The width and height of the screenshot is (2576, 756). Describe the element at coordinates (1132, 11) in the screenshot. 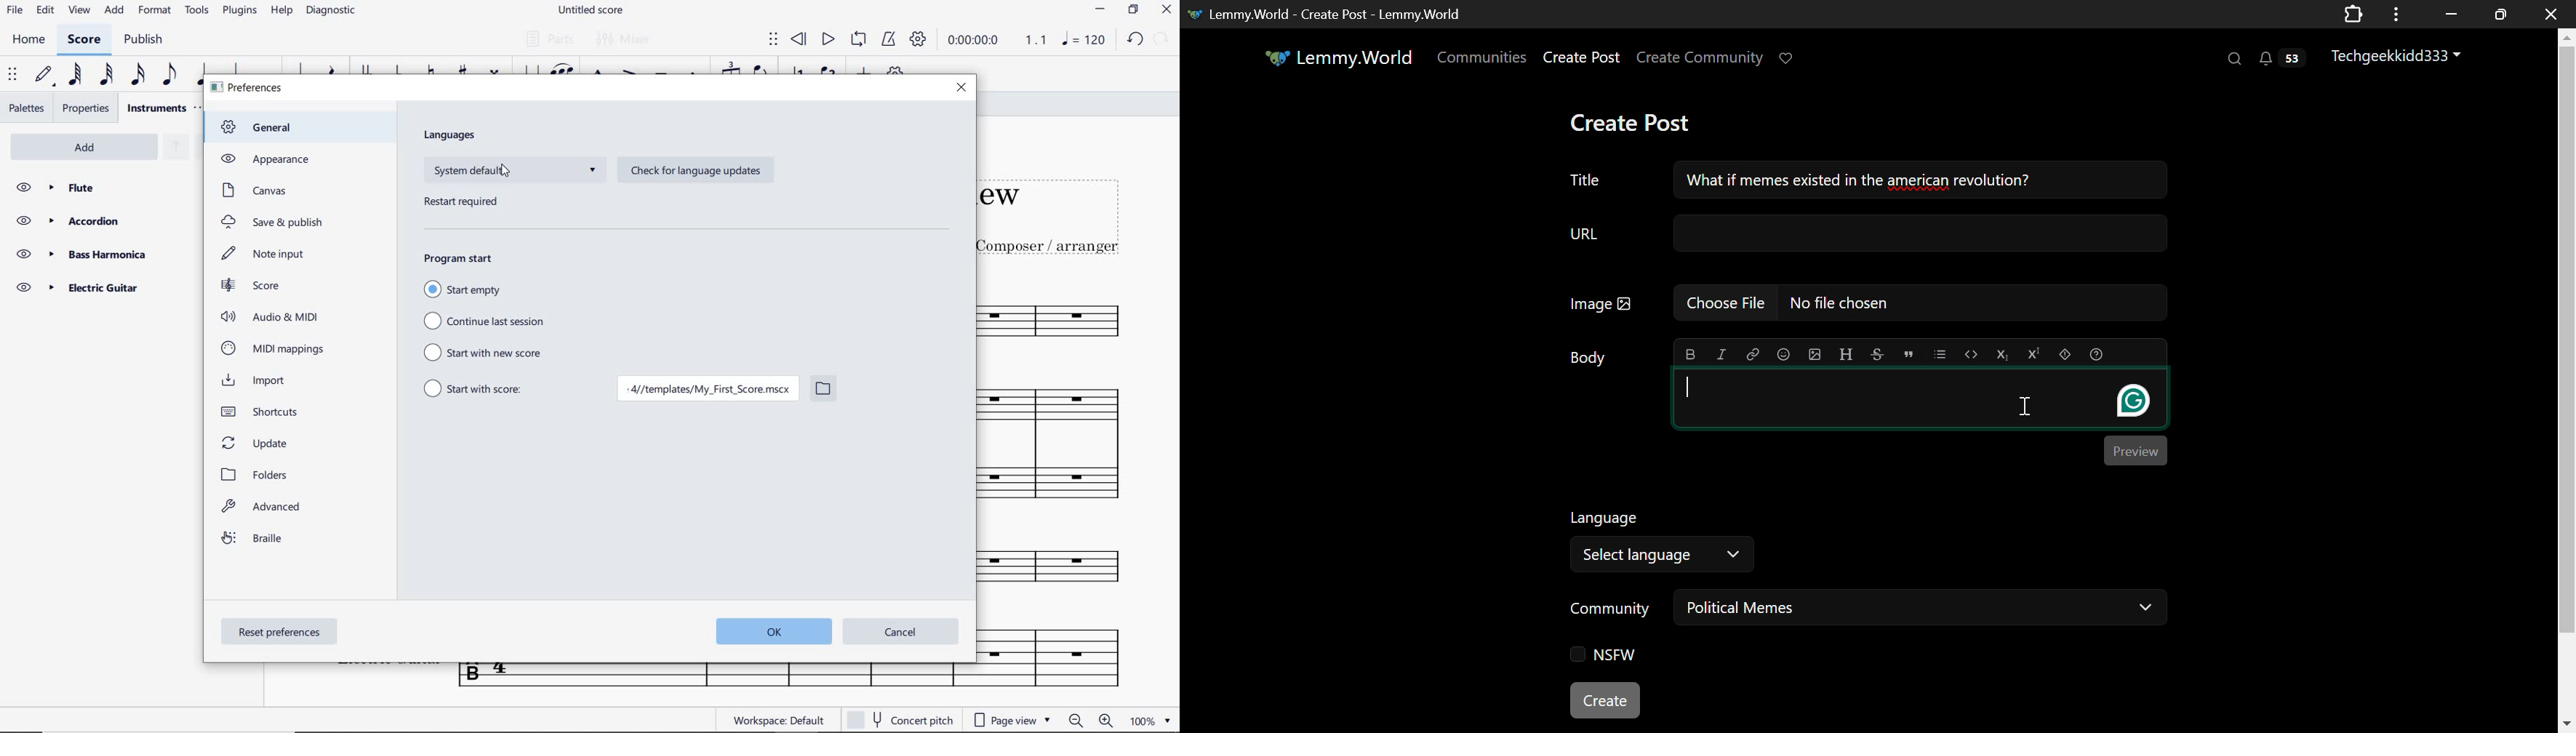

I see `RESTORE DOWN` at that location.